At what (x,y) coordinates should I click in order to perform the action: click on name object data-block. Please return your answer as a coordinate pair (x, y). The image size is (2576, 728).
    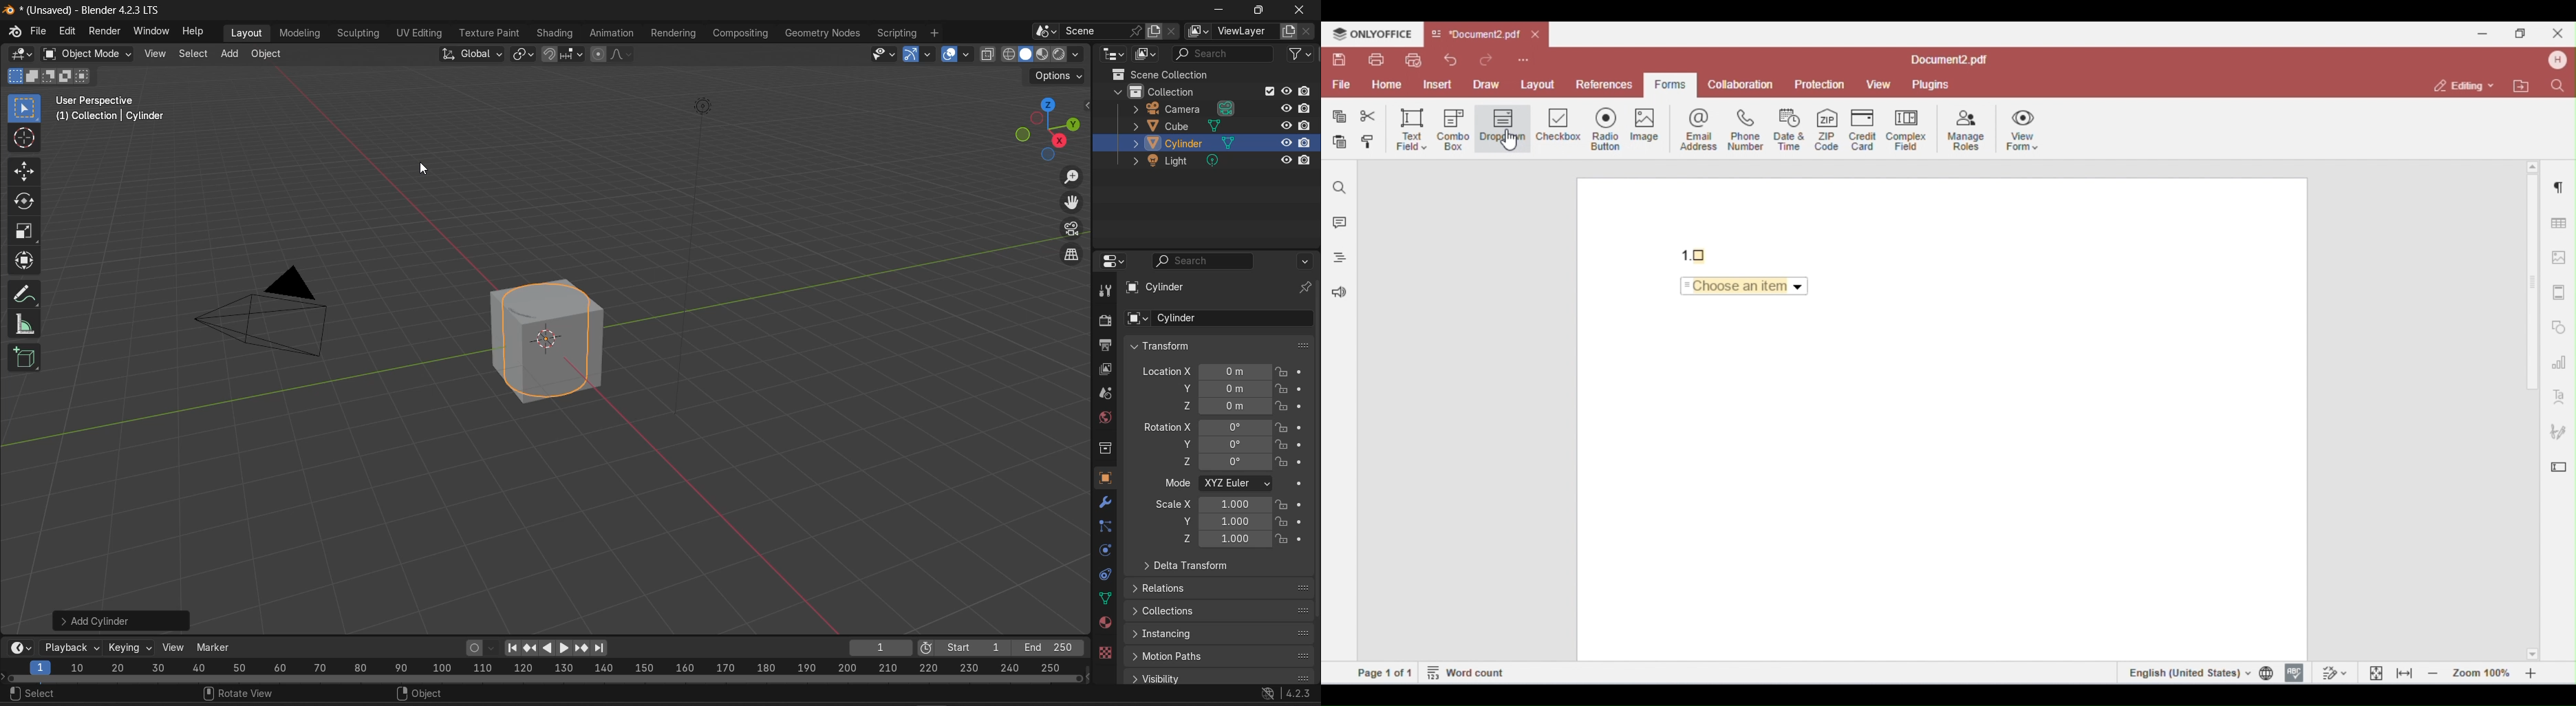
    Looking at the image, I should click on (1232, 318).